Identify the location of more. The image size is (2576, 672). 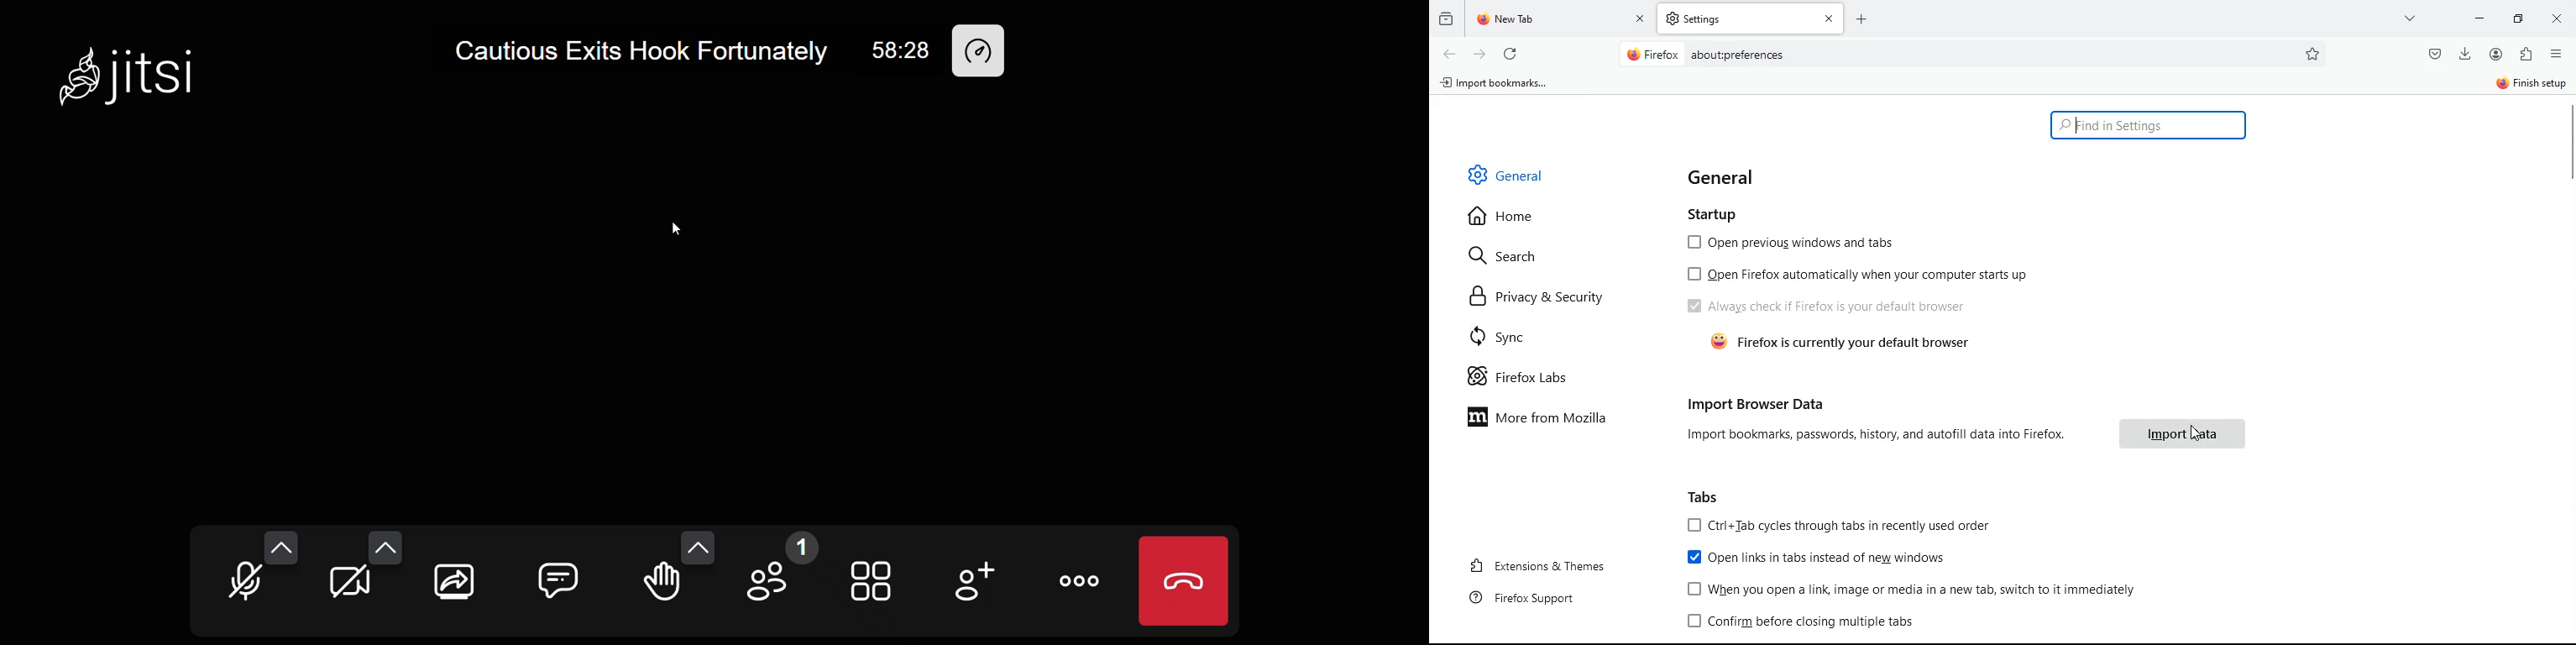
(2411, 18).